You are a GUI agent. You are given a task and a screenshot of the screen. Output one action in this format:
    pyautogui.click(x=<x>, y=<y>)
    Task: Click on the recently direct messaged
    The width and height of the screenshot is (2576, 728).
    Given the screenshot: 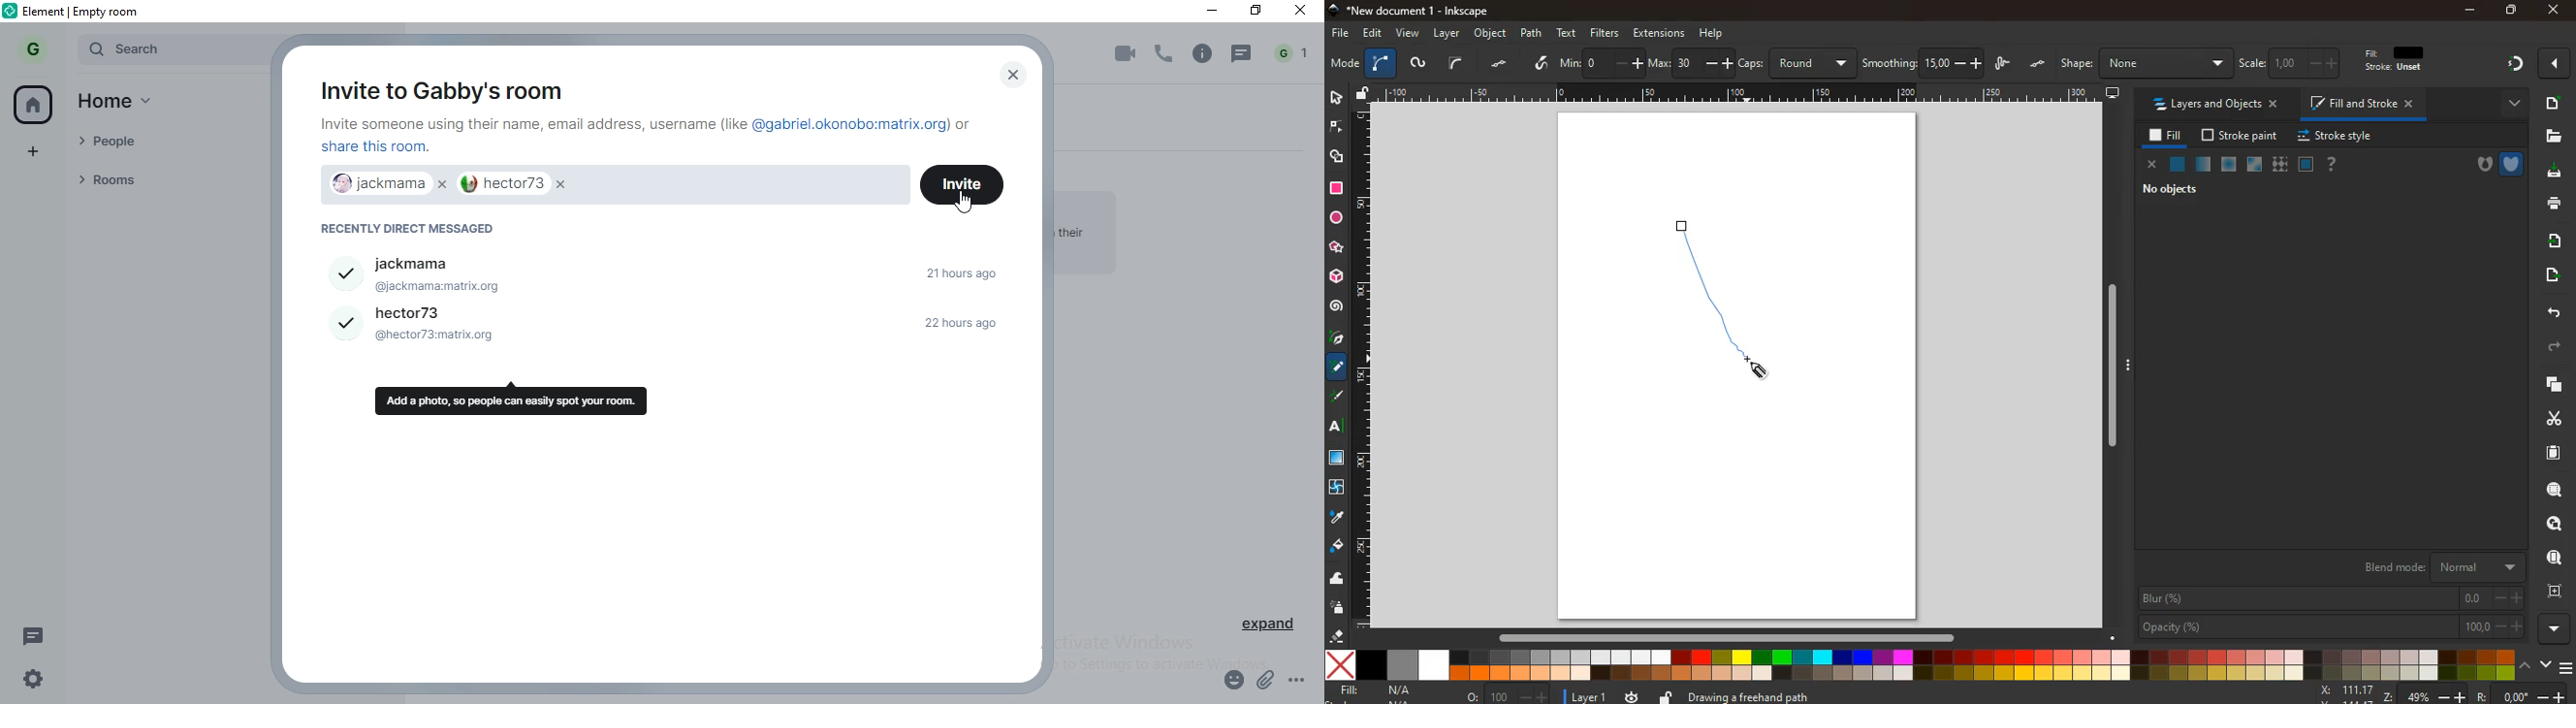 What is the action you would take?
    pyautogui.click(x=417, y=229)
    